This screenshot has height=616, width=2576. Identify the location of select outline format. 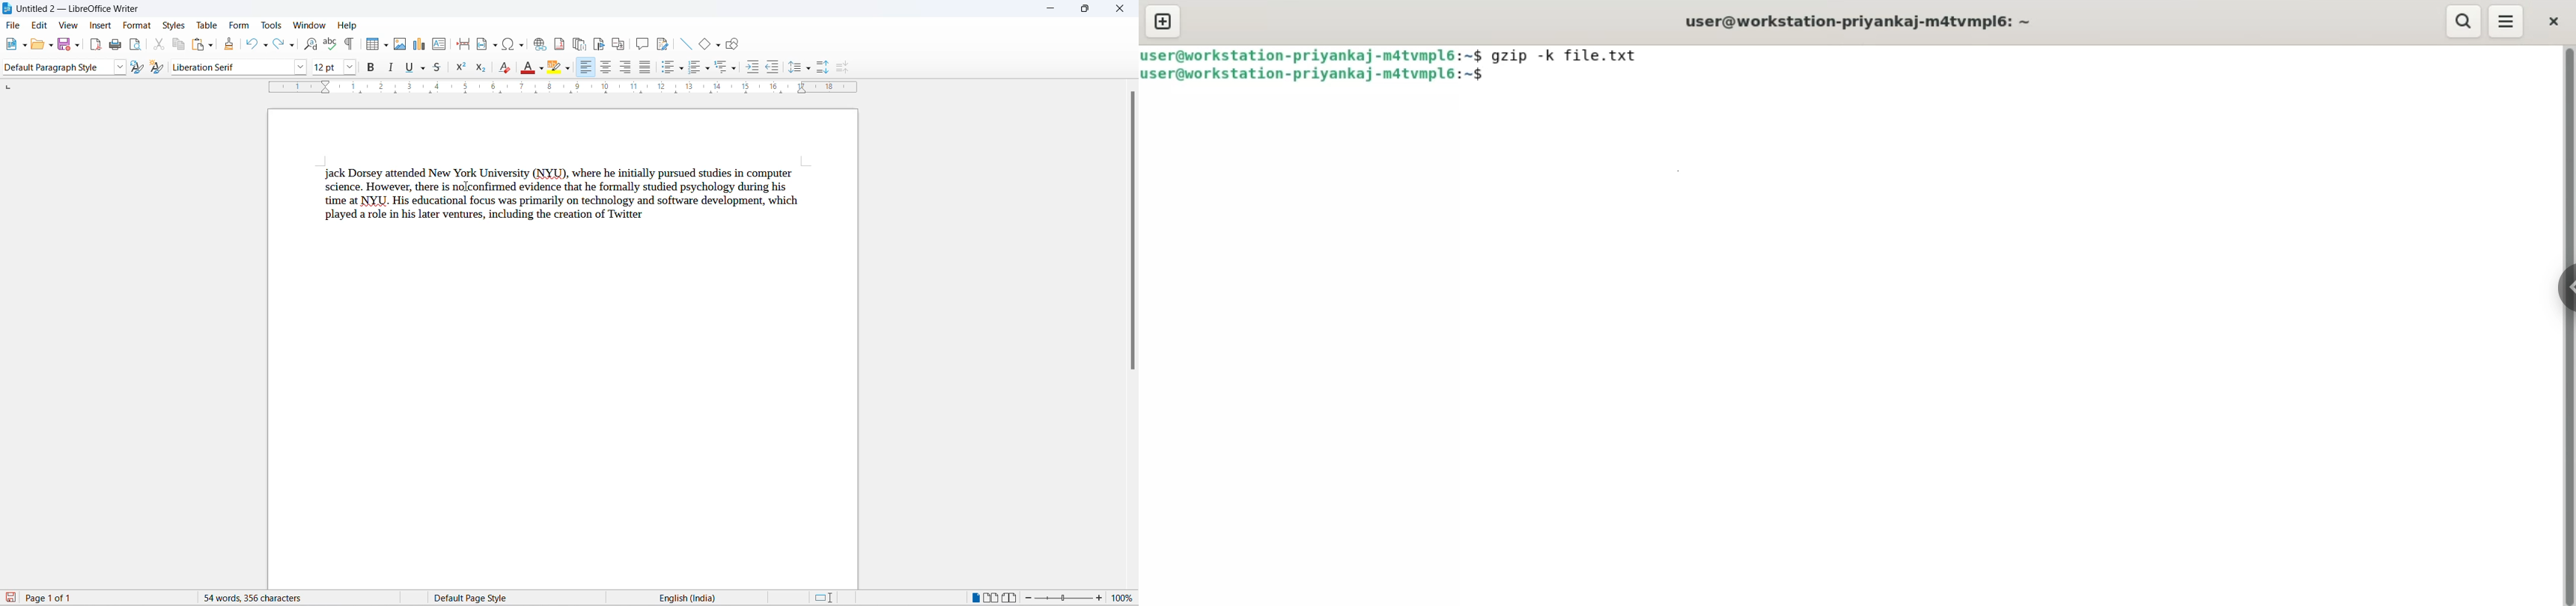
(724, 70).